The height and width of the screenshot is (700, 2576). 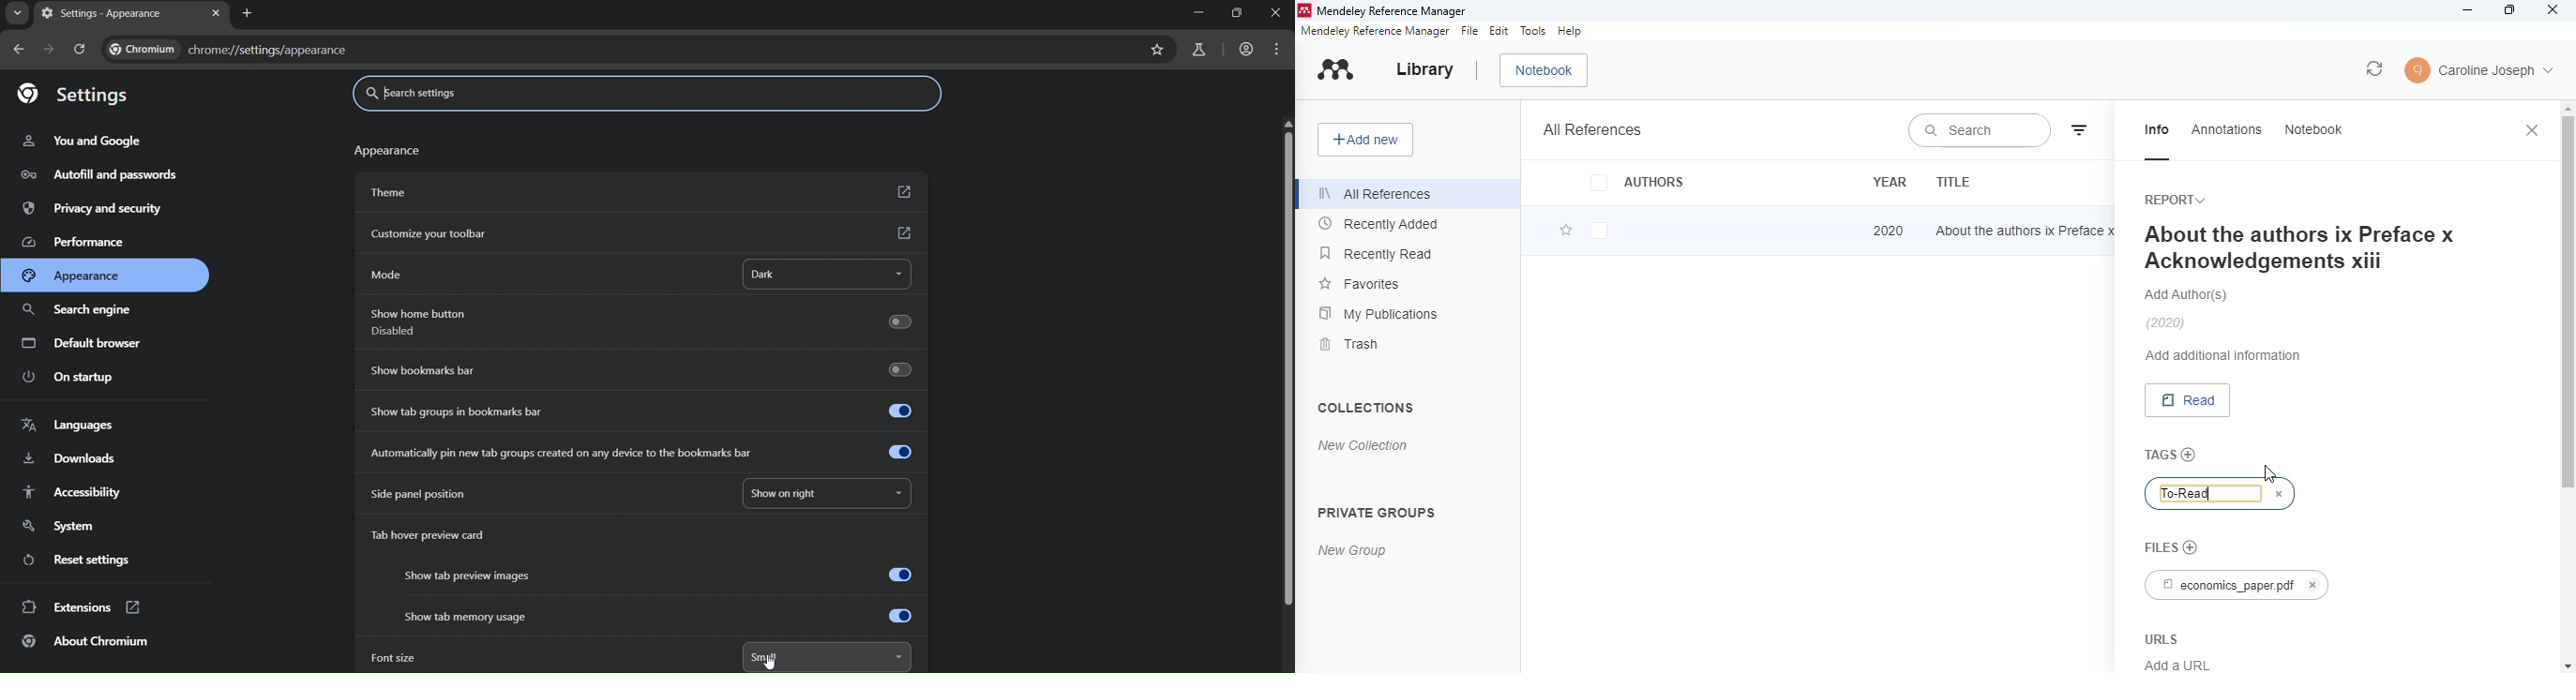 What do you see at coordinates (2160, 454) in the screenshot?
I see `tags` at bounding box center [2160, 454].